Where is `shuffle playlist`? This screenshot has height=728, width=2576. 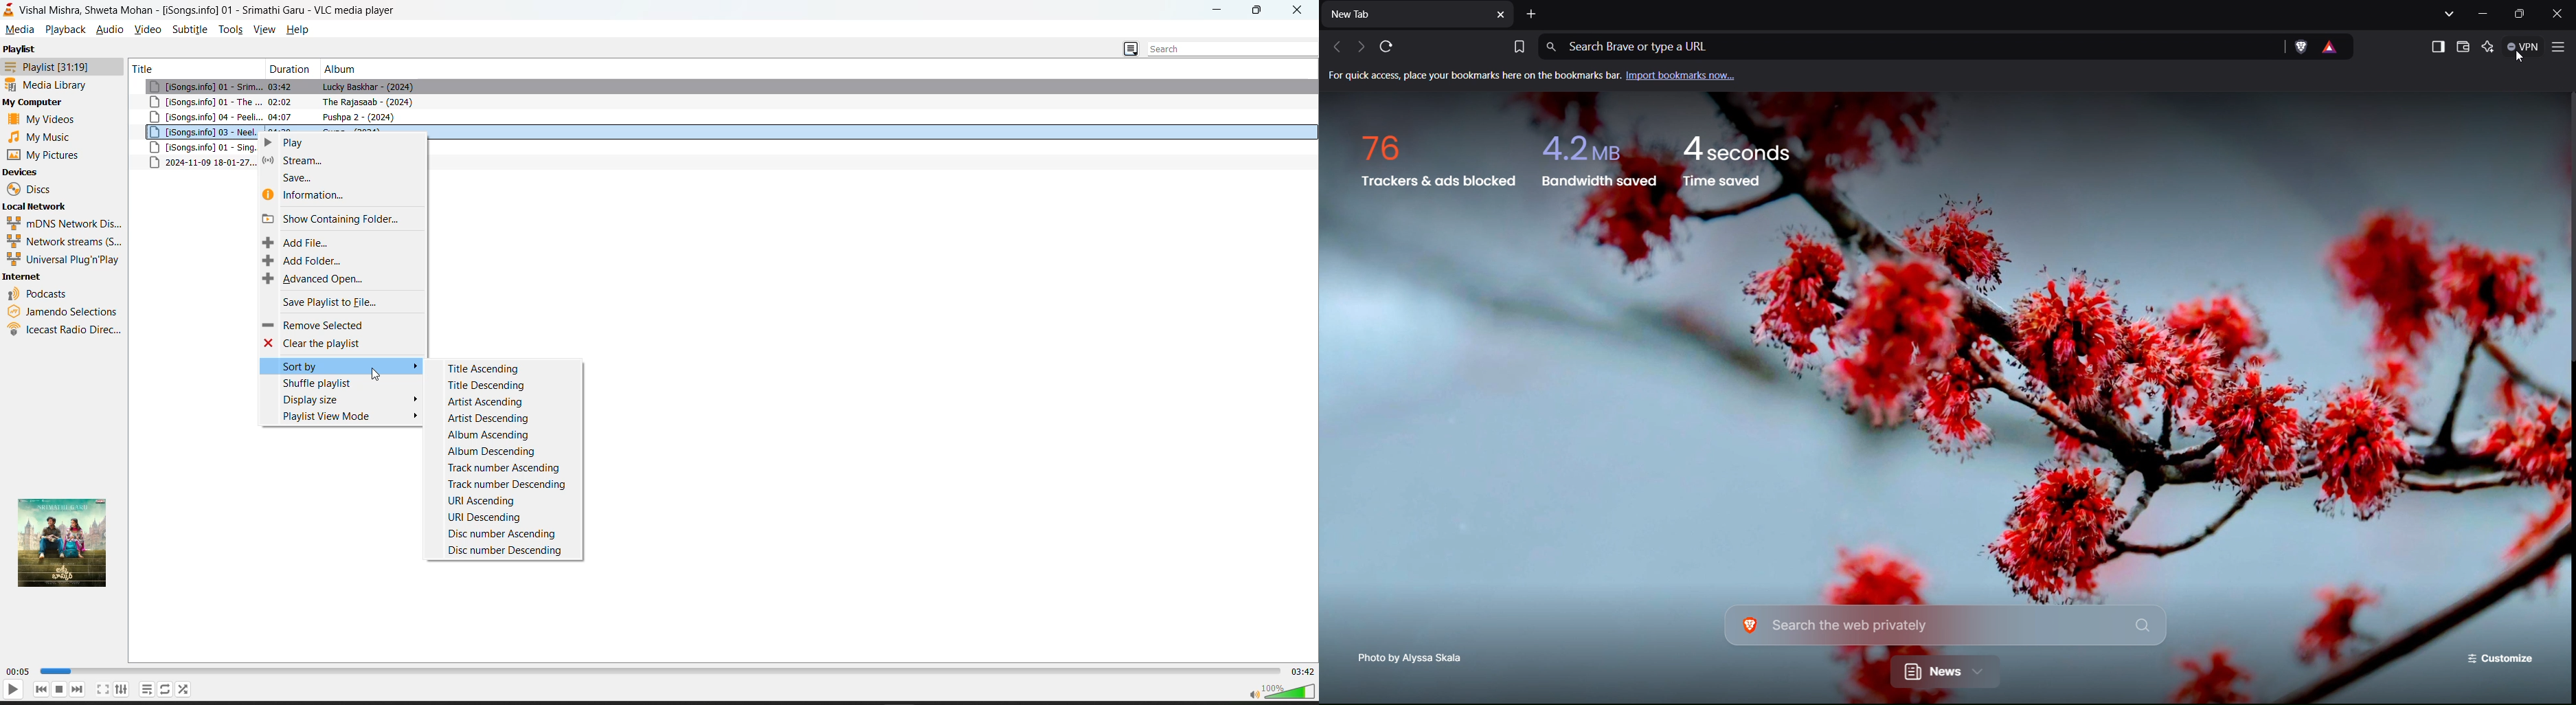 shuffle playlist is located at coordinates (341, 383).